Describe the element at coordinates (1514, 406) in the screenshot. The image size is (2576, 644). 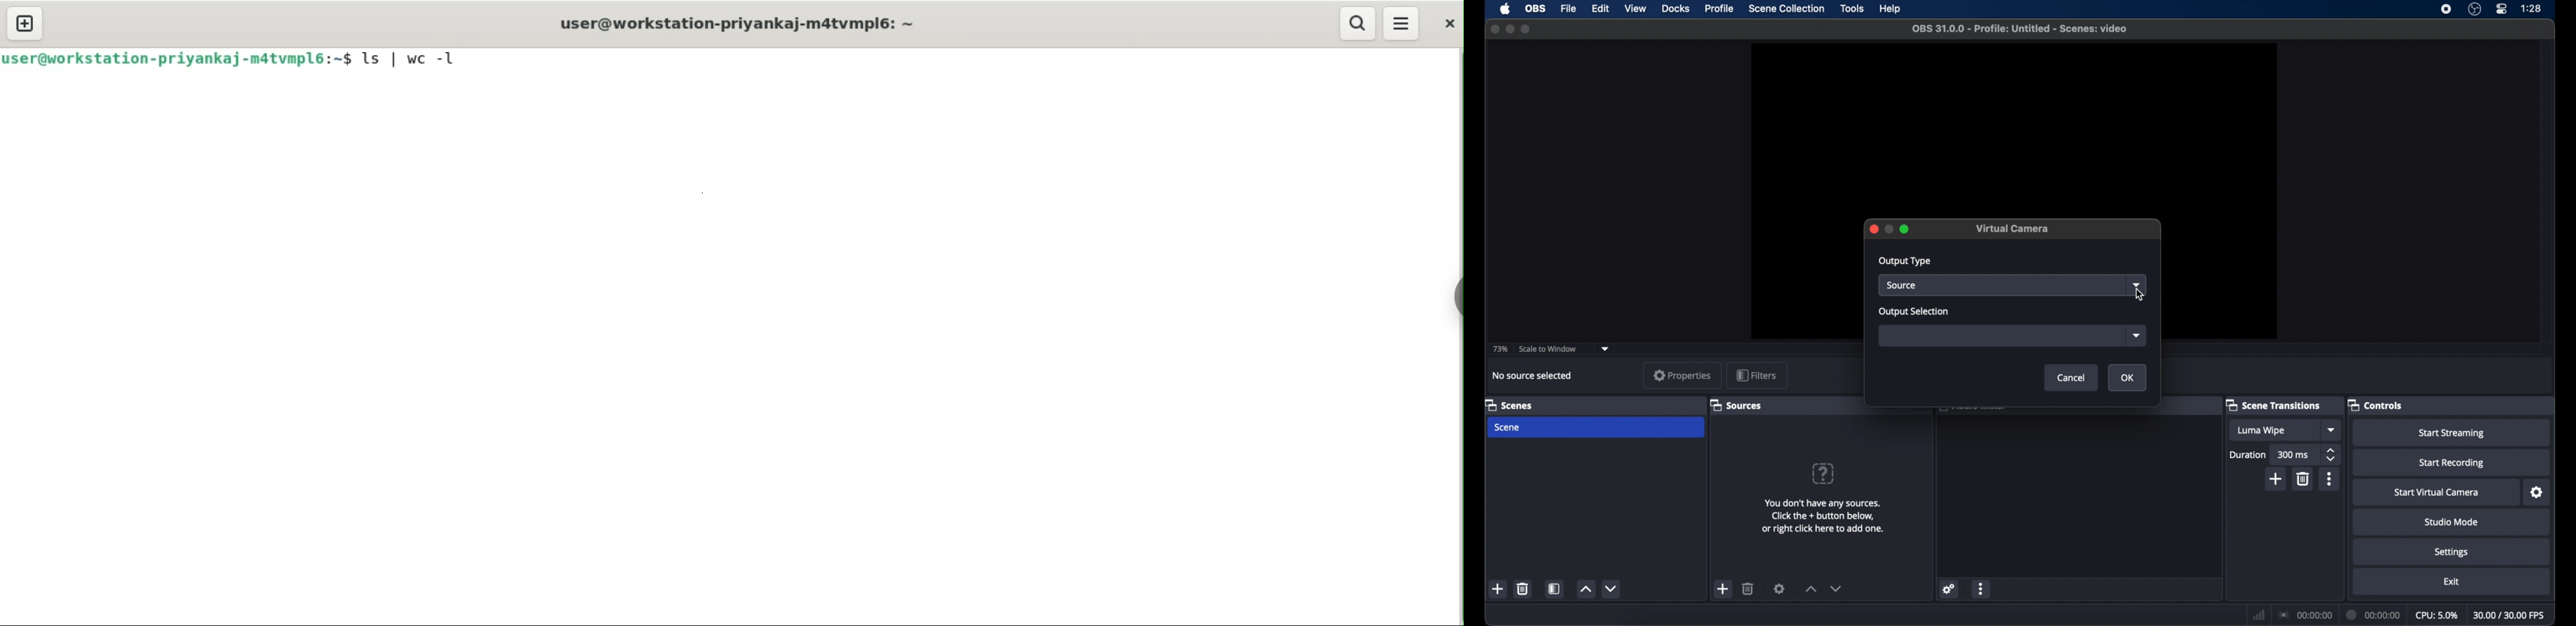
I see `scenes` at that location.